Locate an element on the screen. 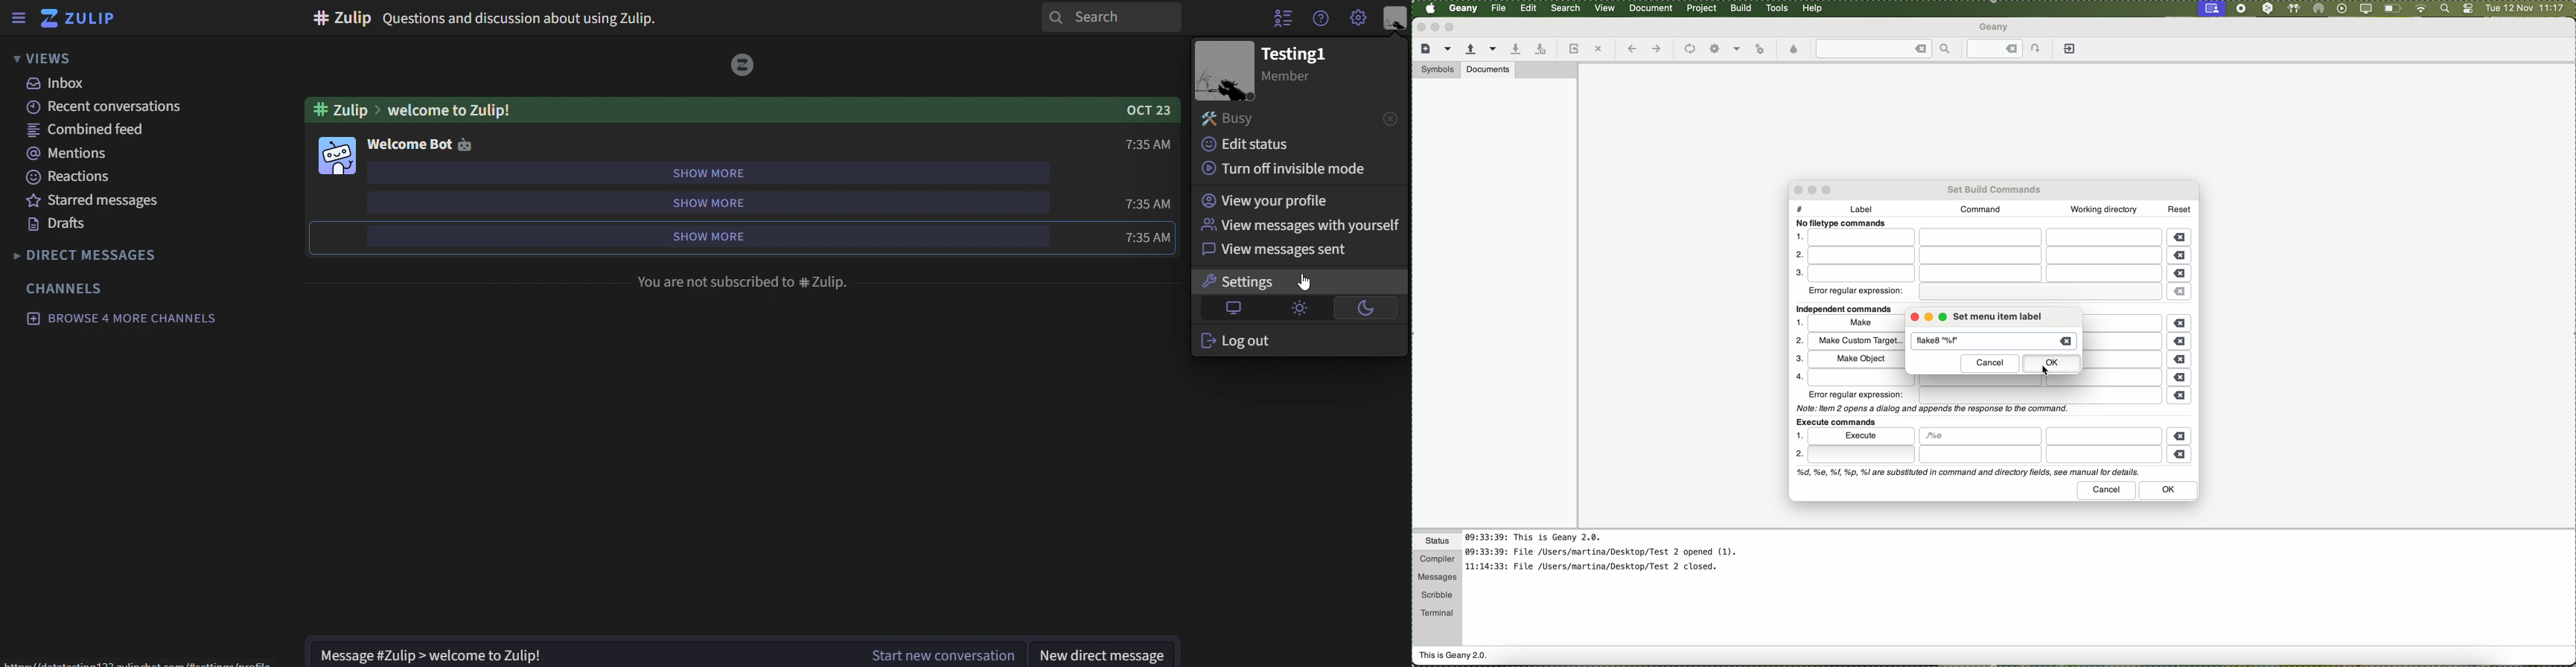  file is located at coordinates (1985, 238).